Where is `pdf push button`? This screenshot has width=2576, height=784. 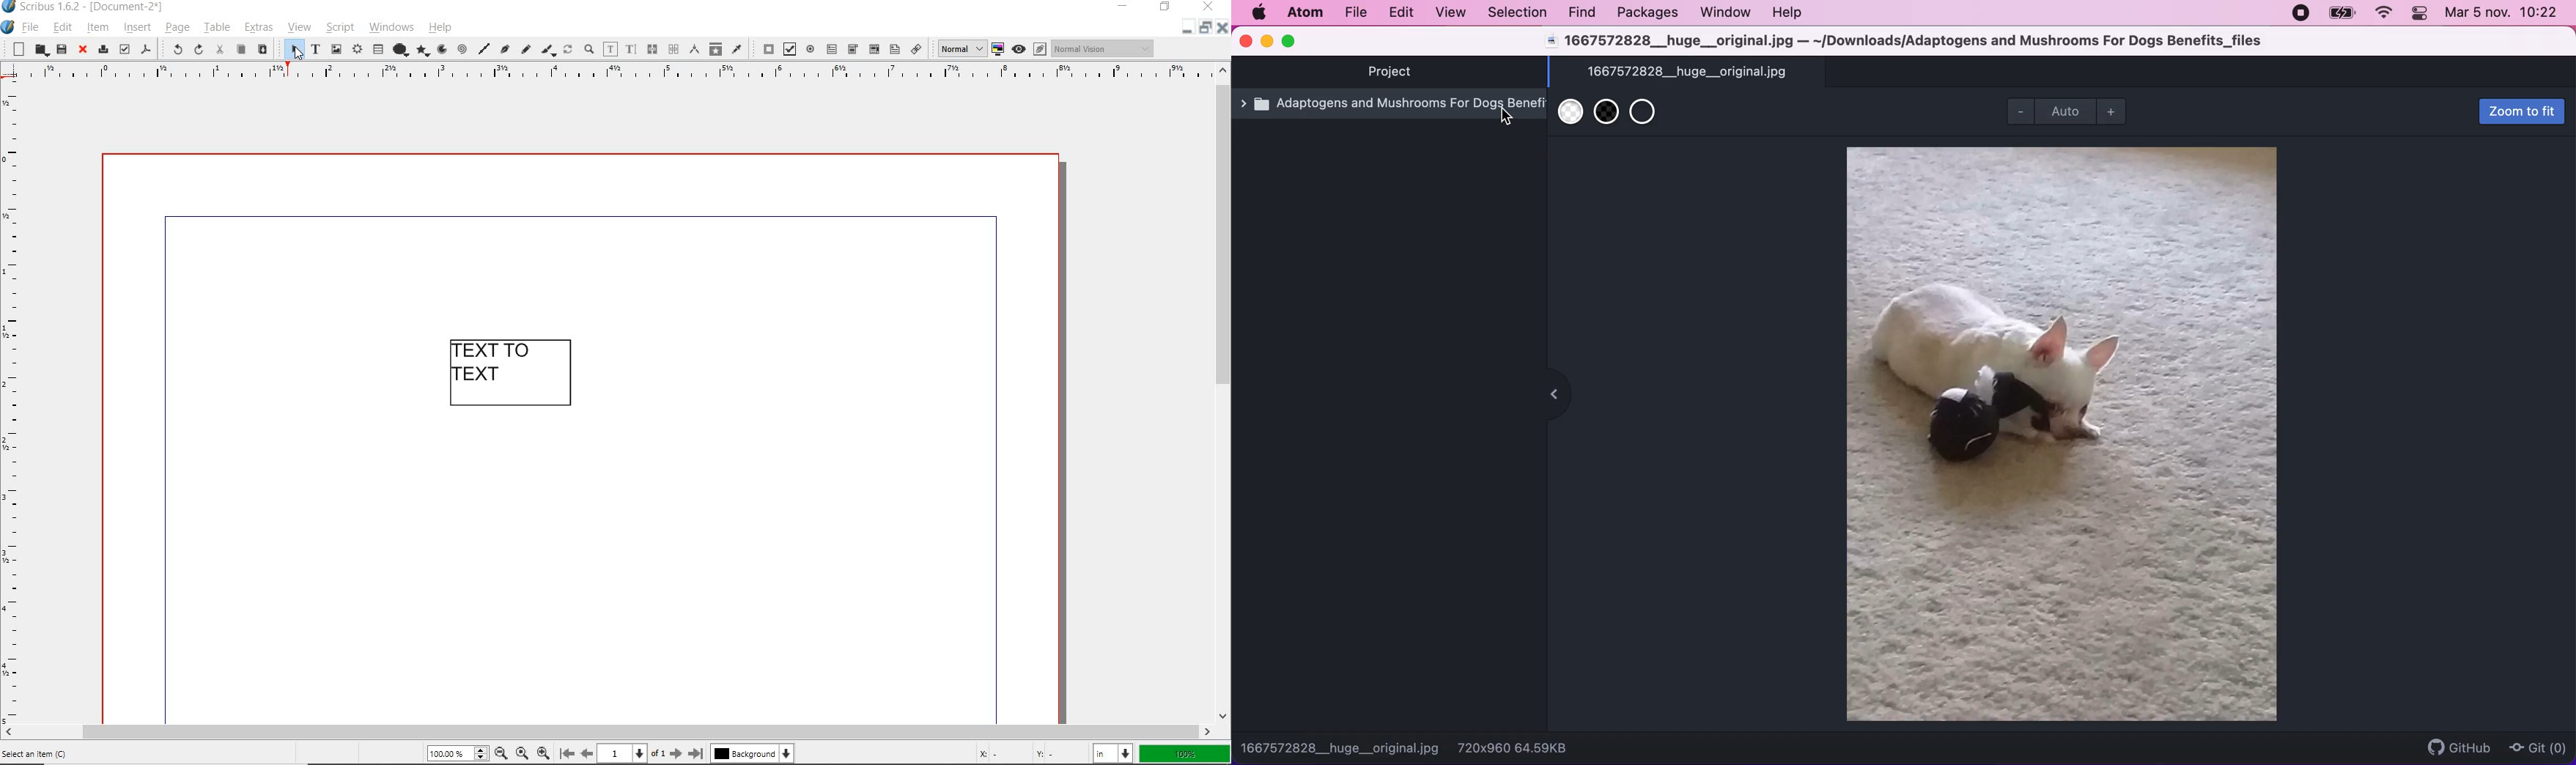 pdf push button is located at coordinates (764, 49).